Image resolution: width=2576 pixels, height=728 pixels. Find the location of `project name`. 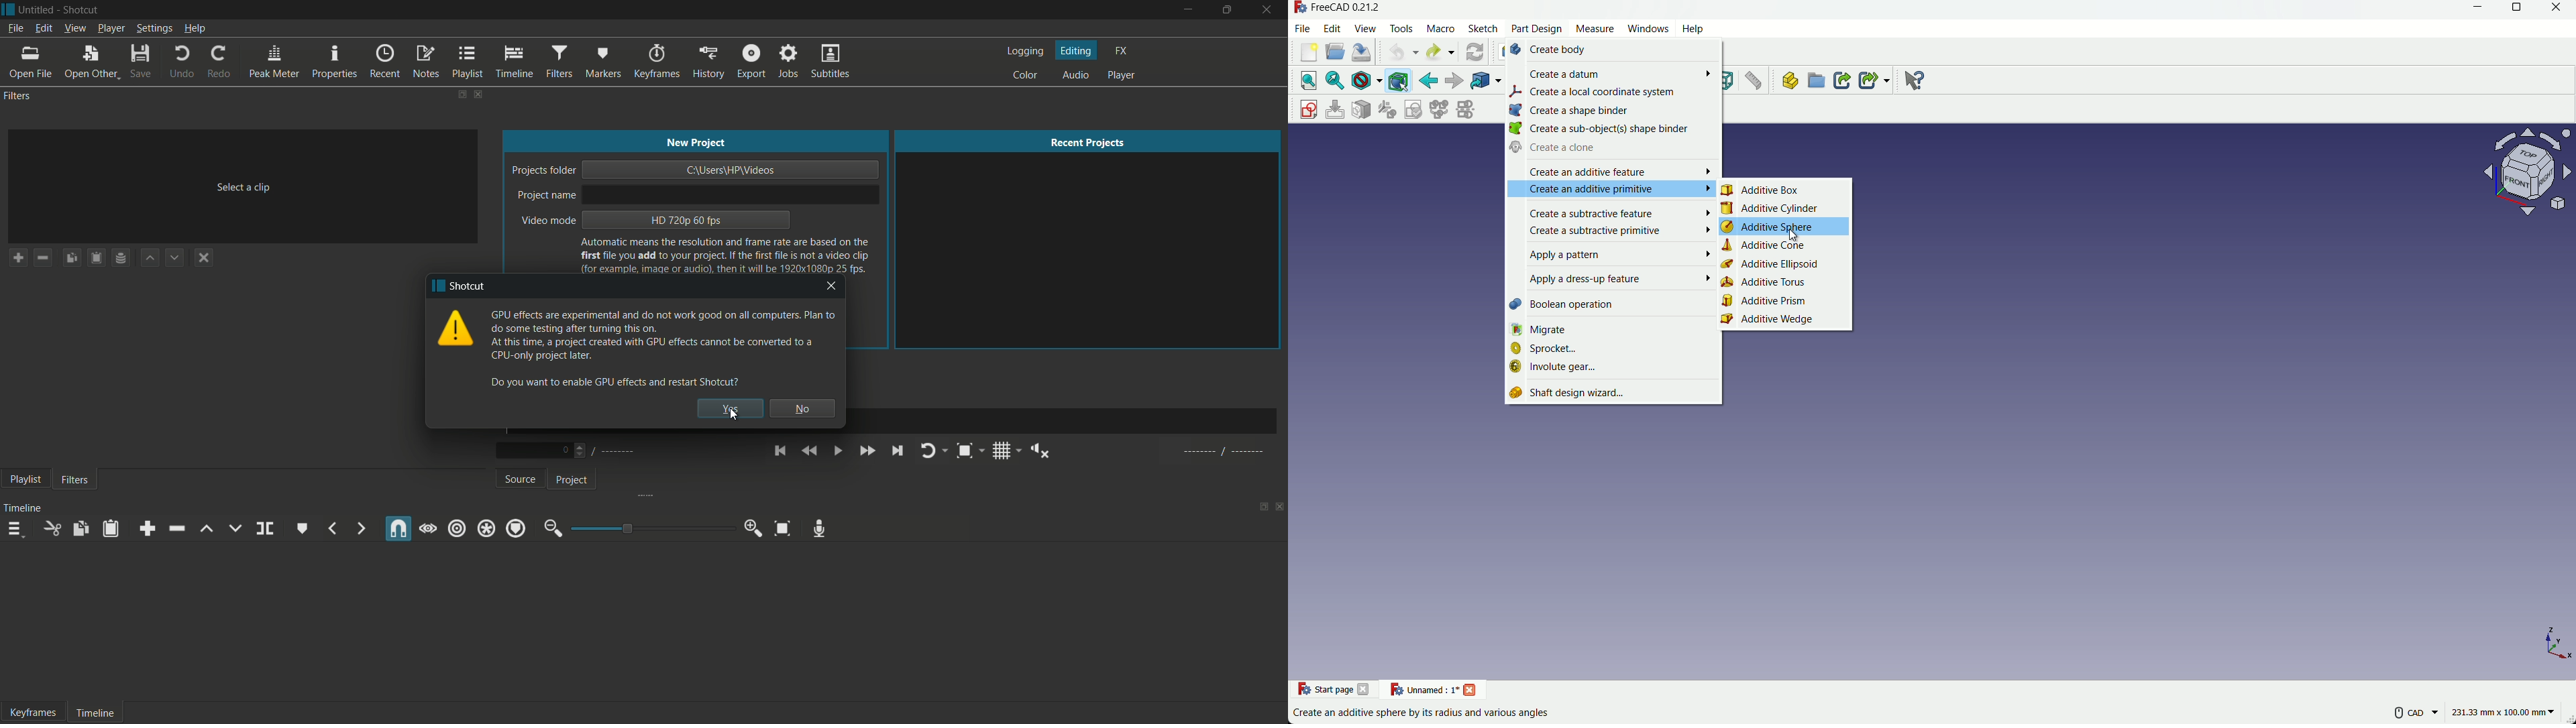

project name is located at coordinates (39, 8).